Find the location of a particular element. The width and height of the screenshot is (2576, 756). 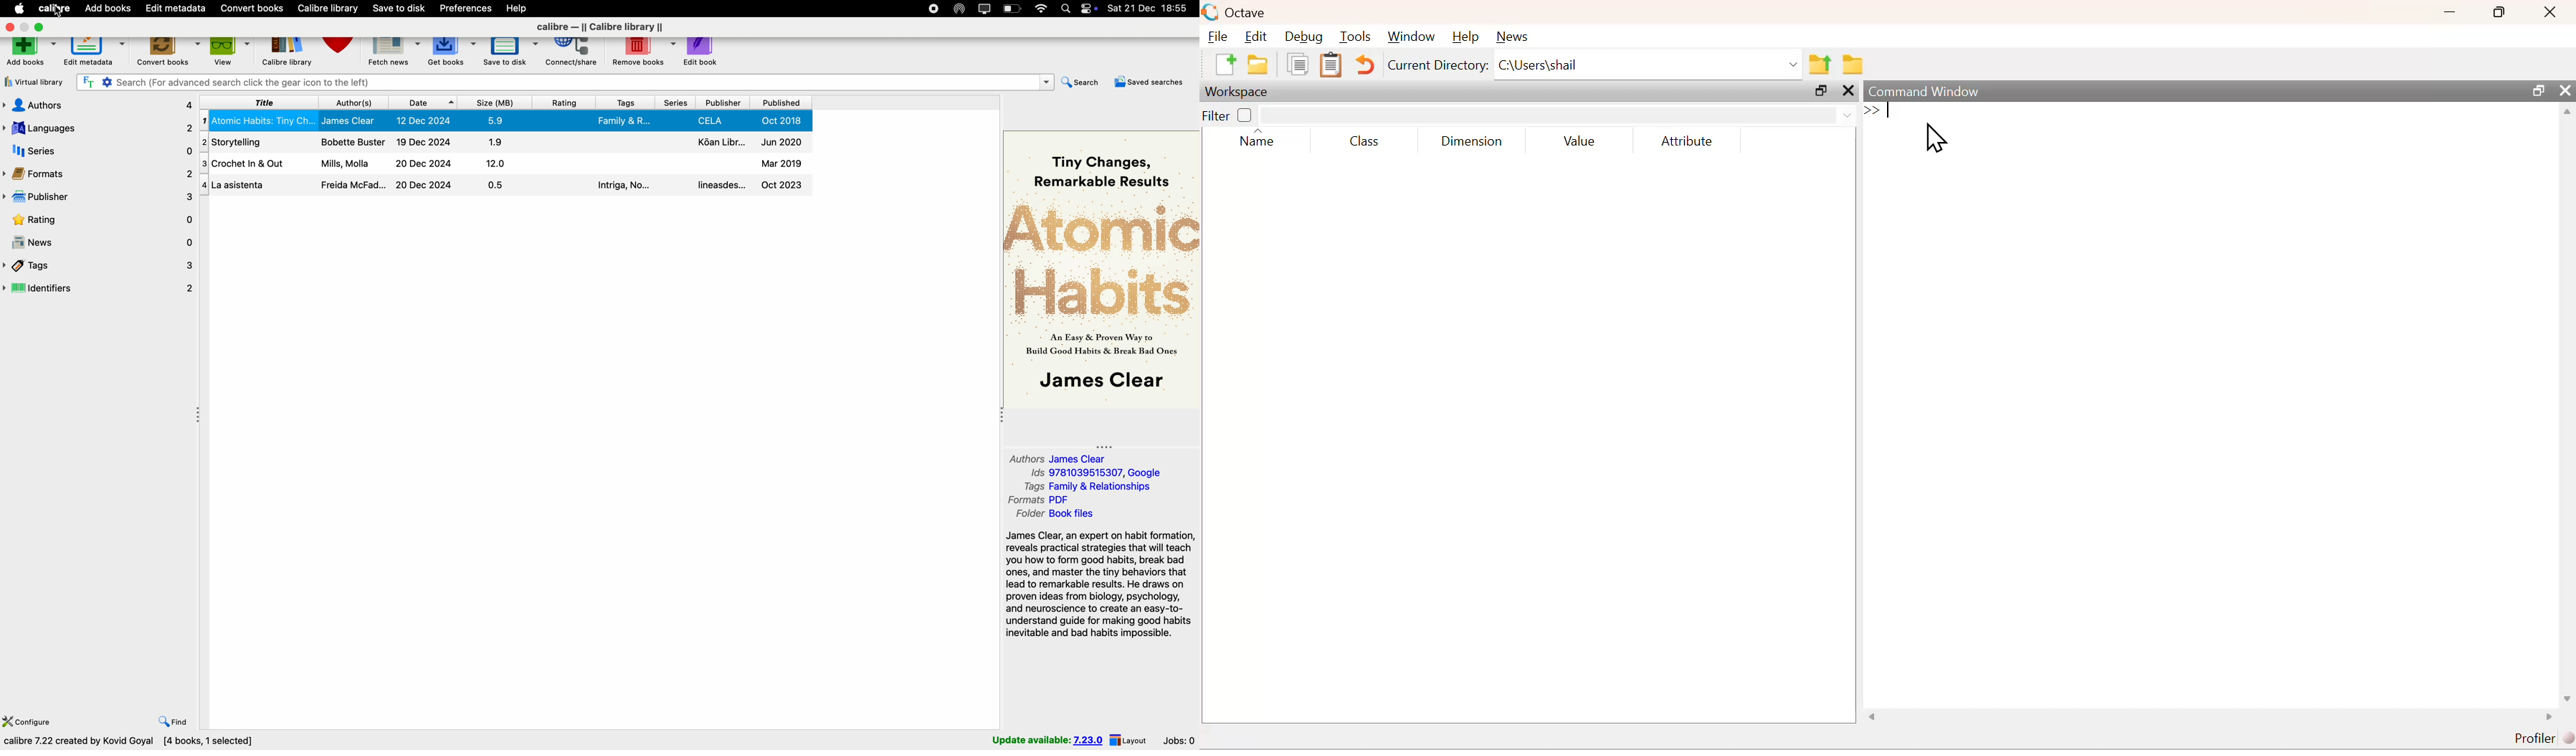

Close is located at coordinates (1846, 92).